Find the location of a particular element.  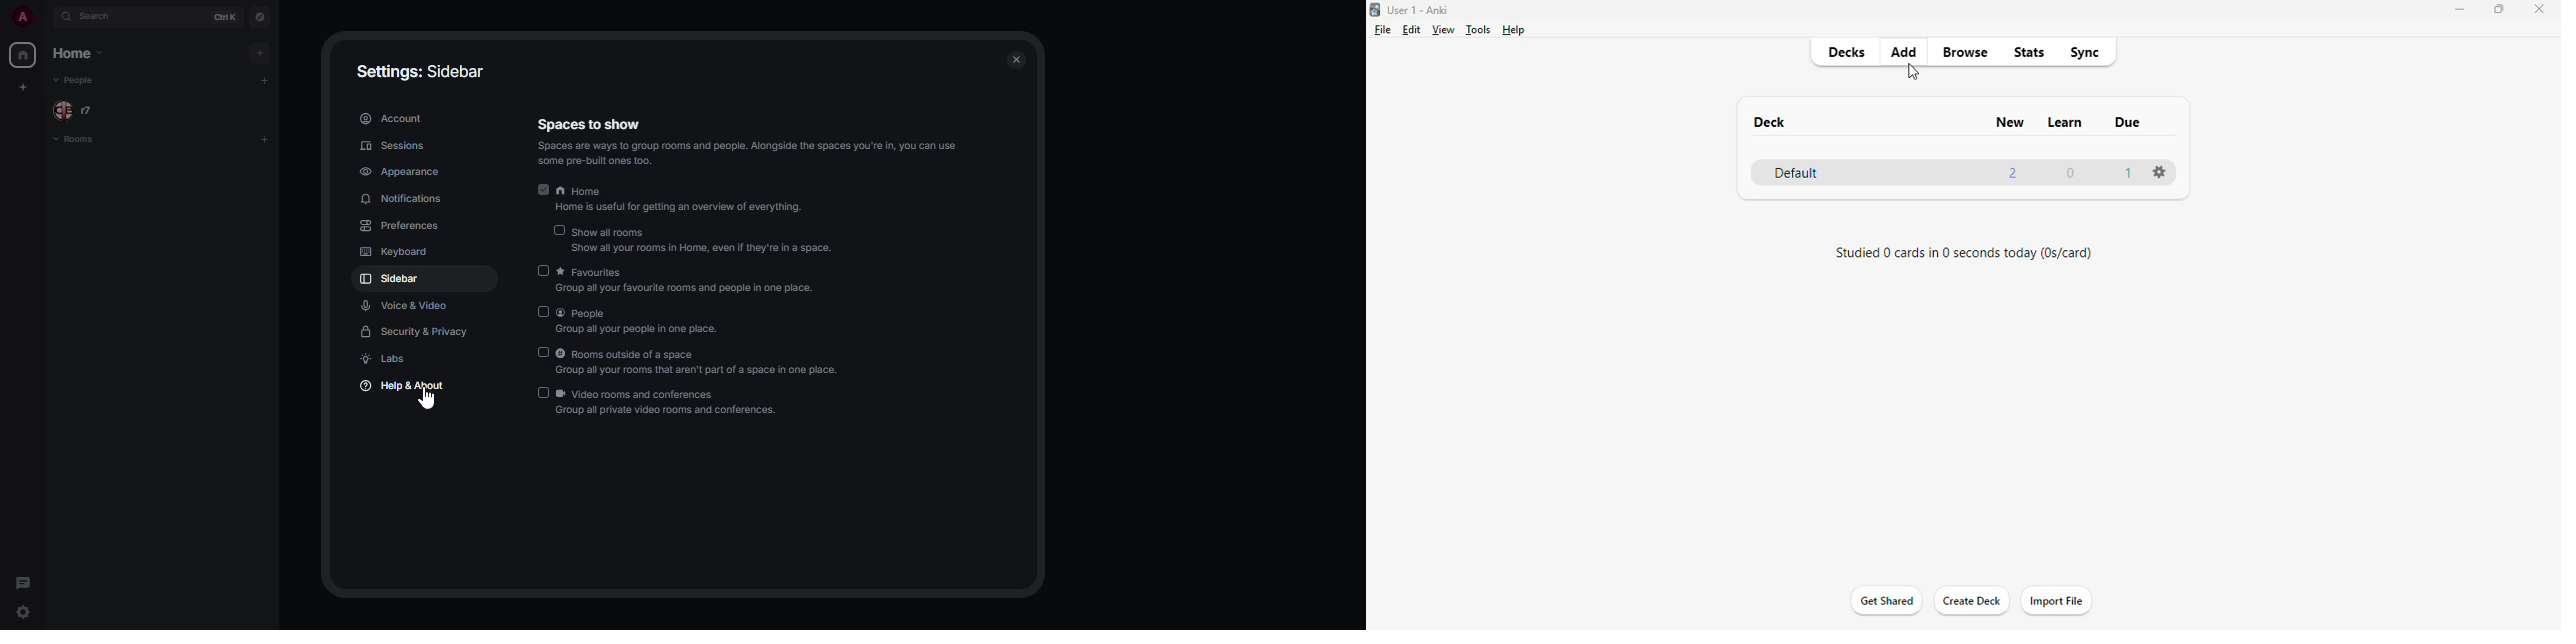

ctrl K is located at coordinates (224, 15).